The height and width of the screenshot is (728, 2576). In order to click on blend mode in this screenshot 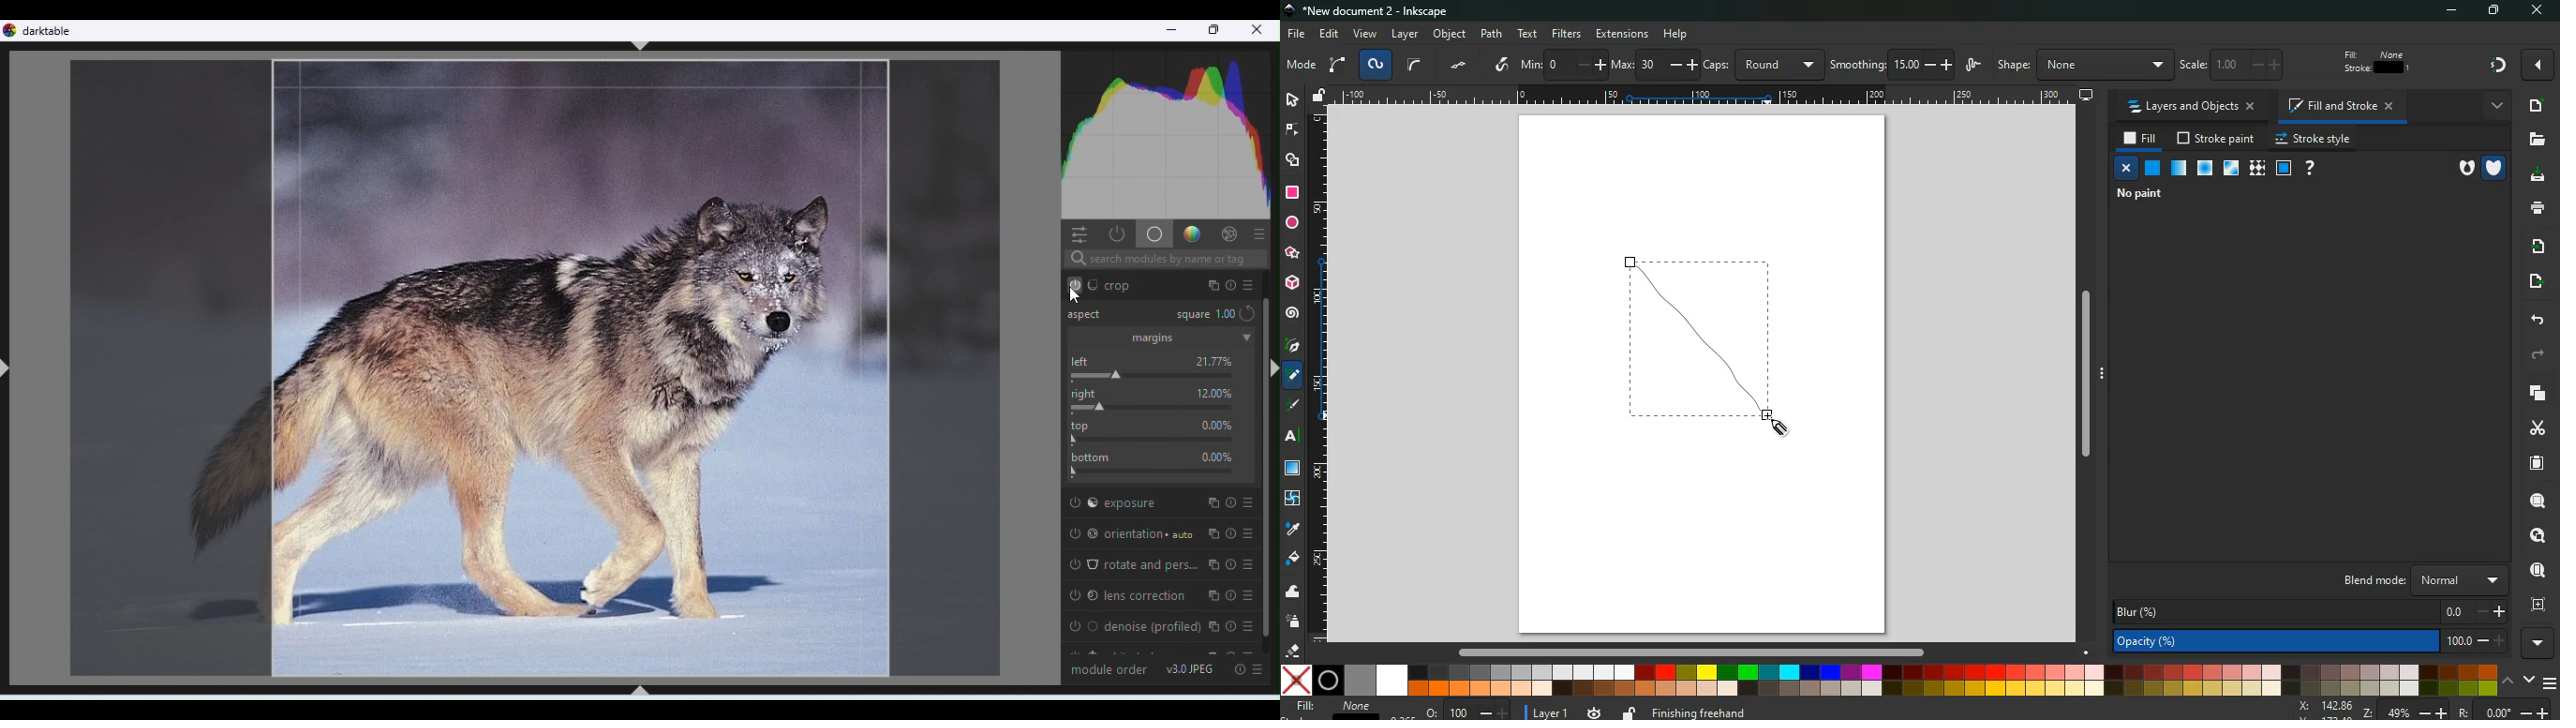, I will do `click(2412, 578)`.